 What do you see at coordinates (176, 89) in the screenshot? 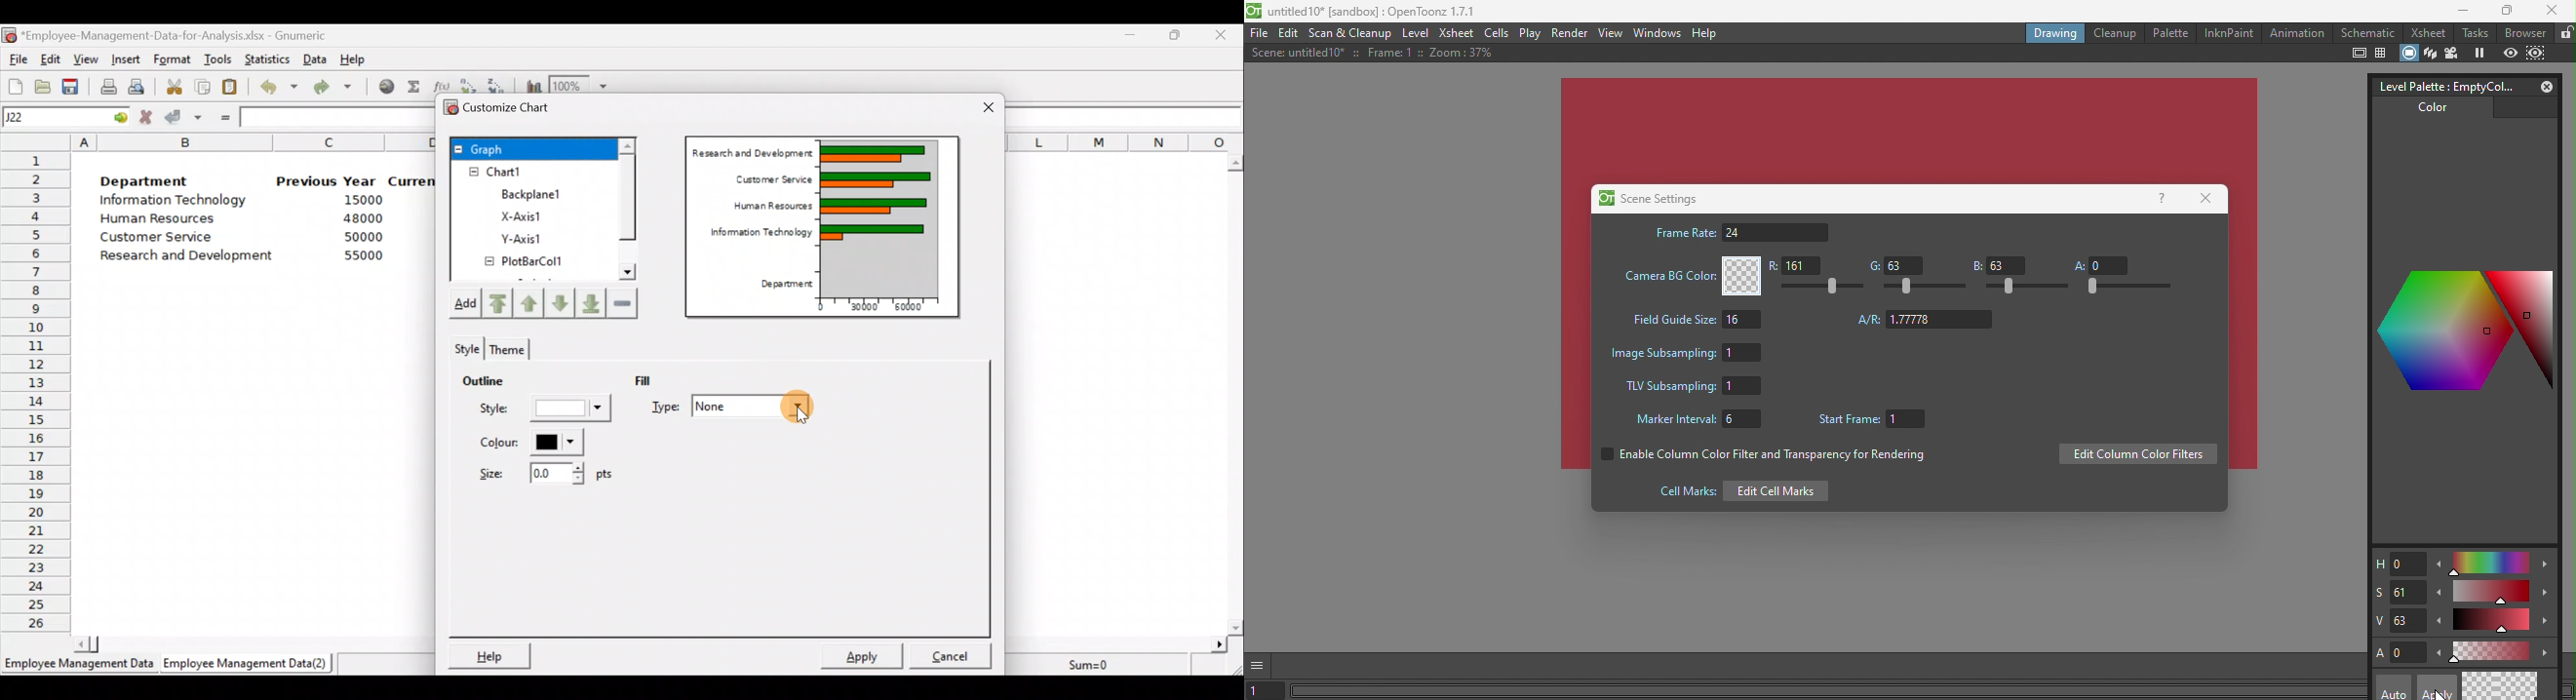
I see `Cut the selection` at bounding box center [176, 89].